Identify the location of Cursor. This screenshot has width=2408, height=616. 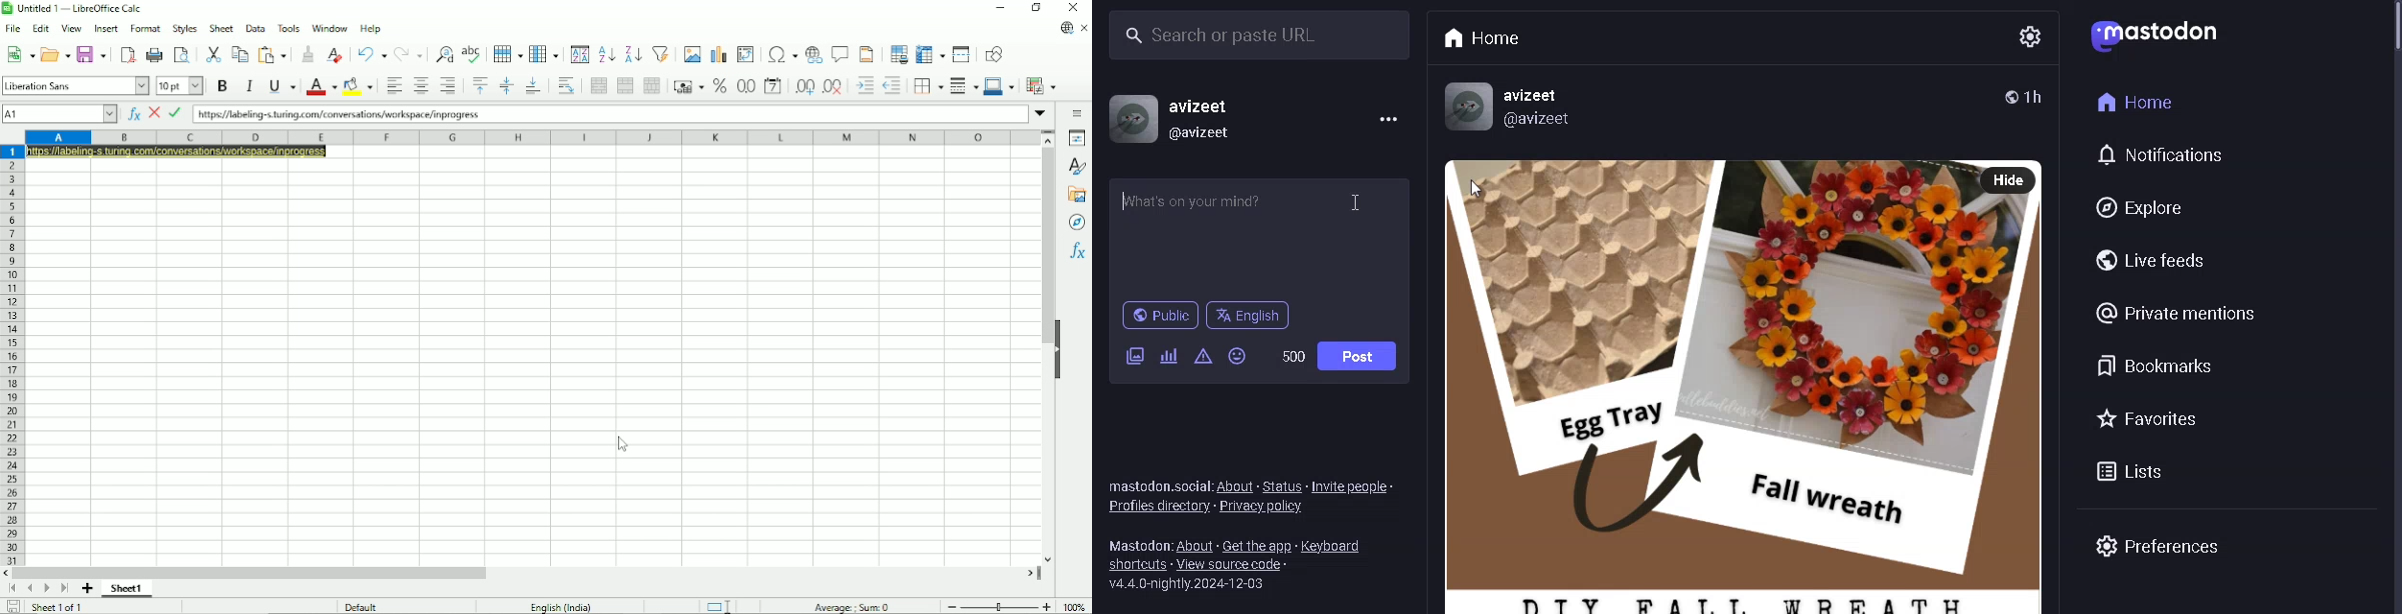
(623, 445).